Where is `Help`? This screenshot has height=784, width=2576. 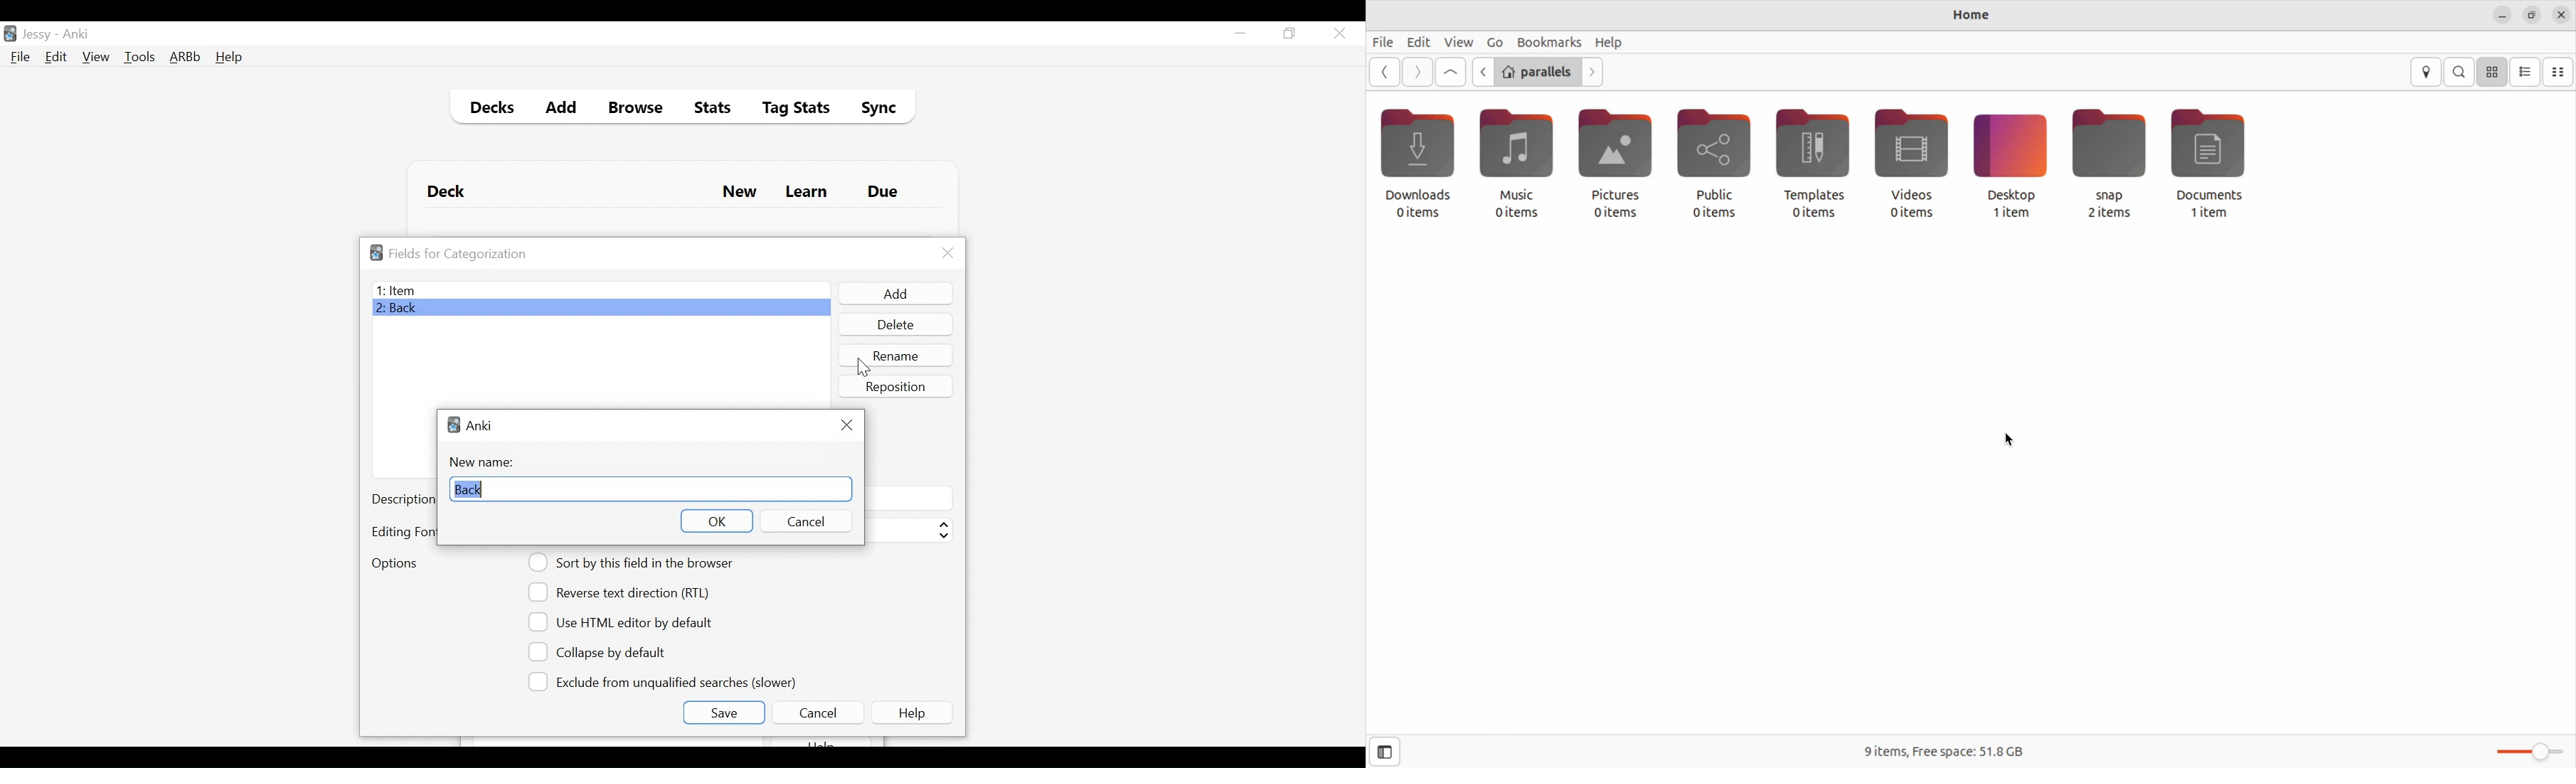
Help is located at coordinates (915, 713).